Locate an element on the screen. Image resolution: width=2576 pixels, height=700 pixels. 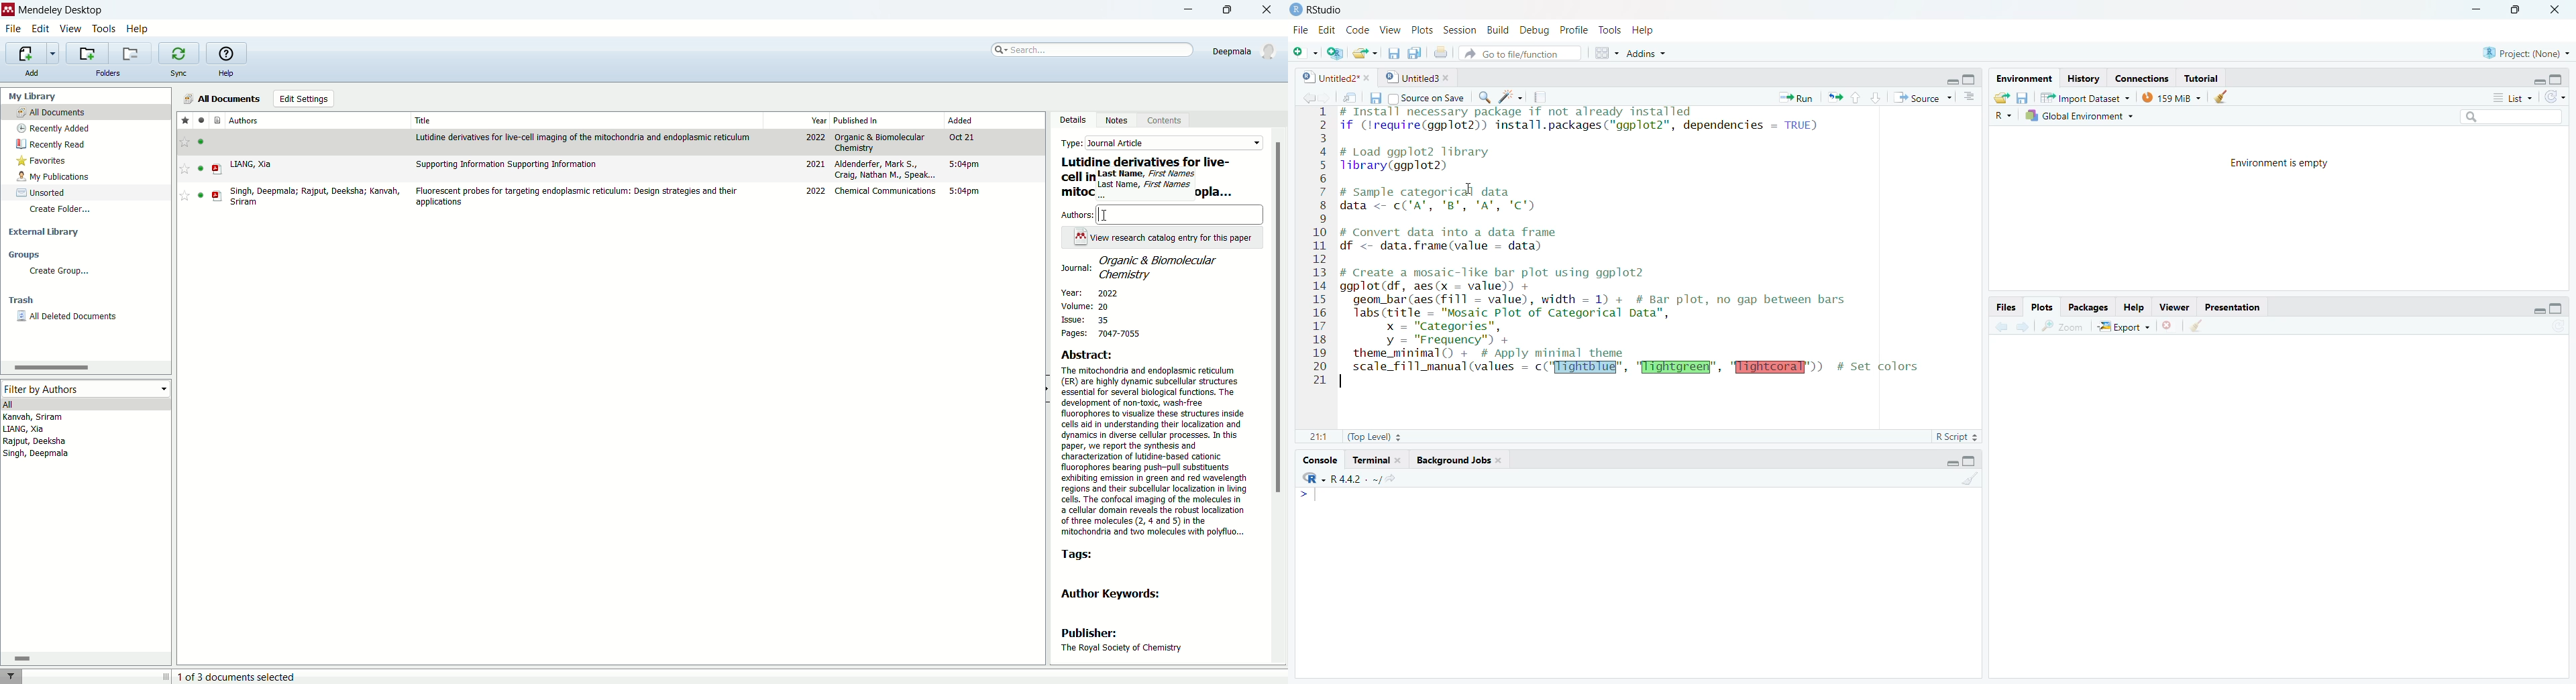
Delete is located at coordinates (2168, 326).